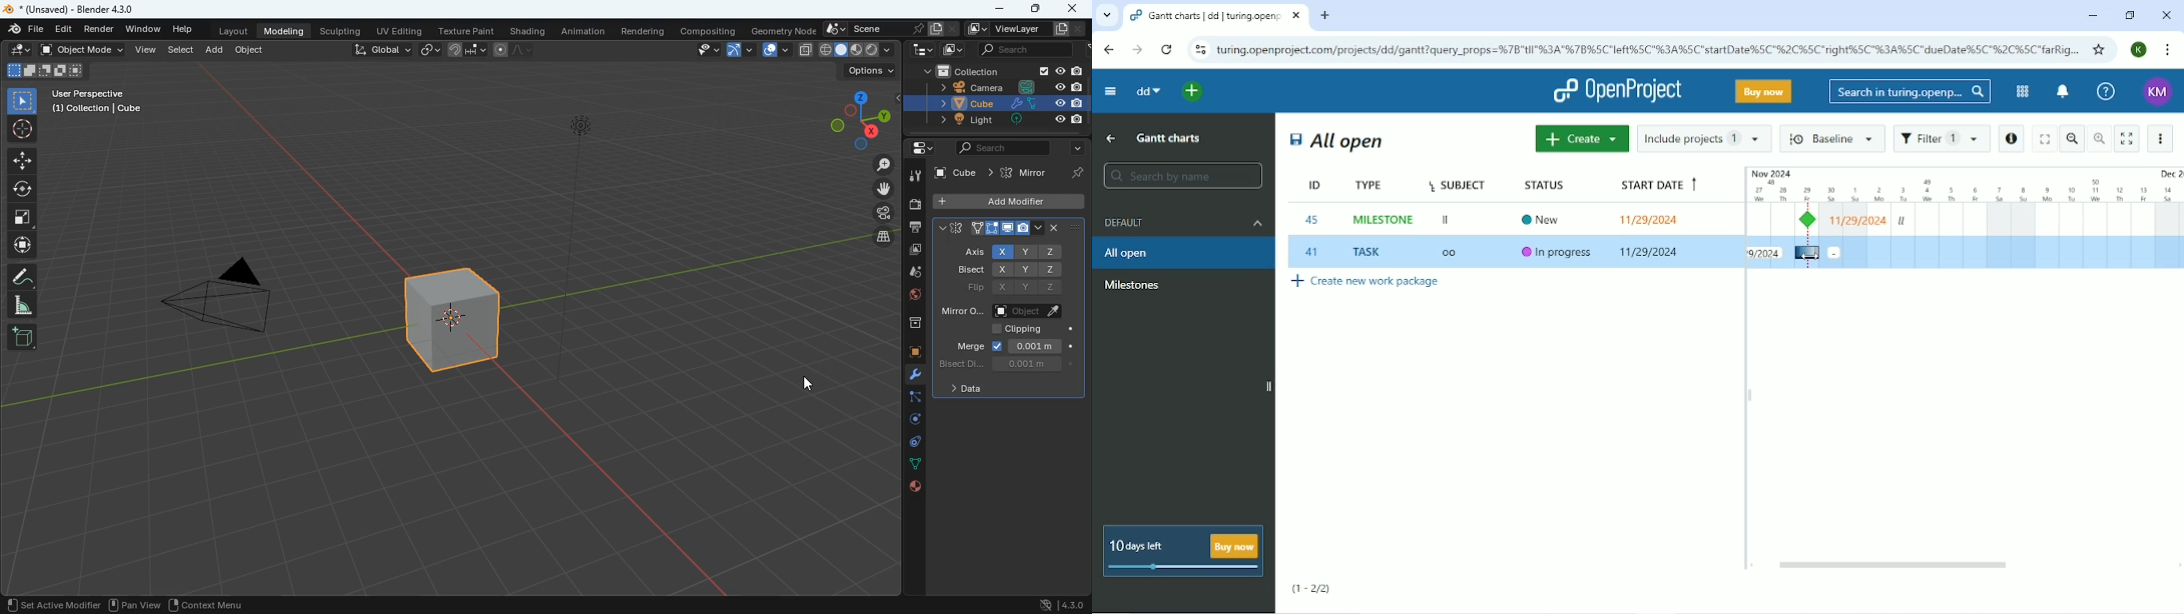 This screenshot has height=616, width=2184. I want to click on Collapse project menu, so click(1110, 92).